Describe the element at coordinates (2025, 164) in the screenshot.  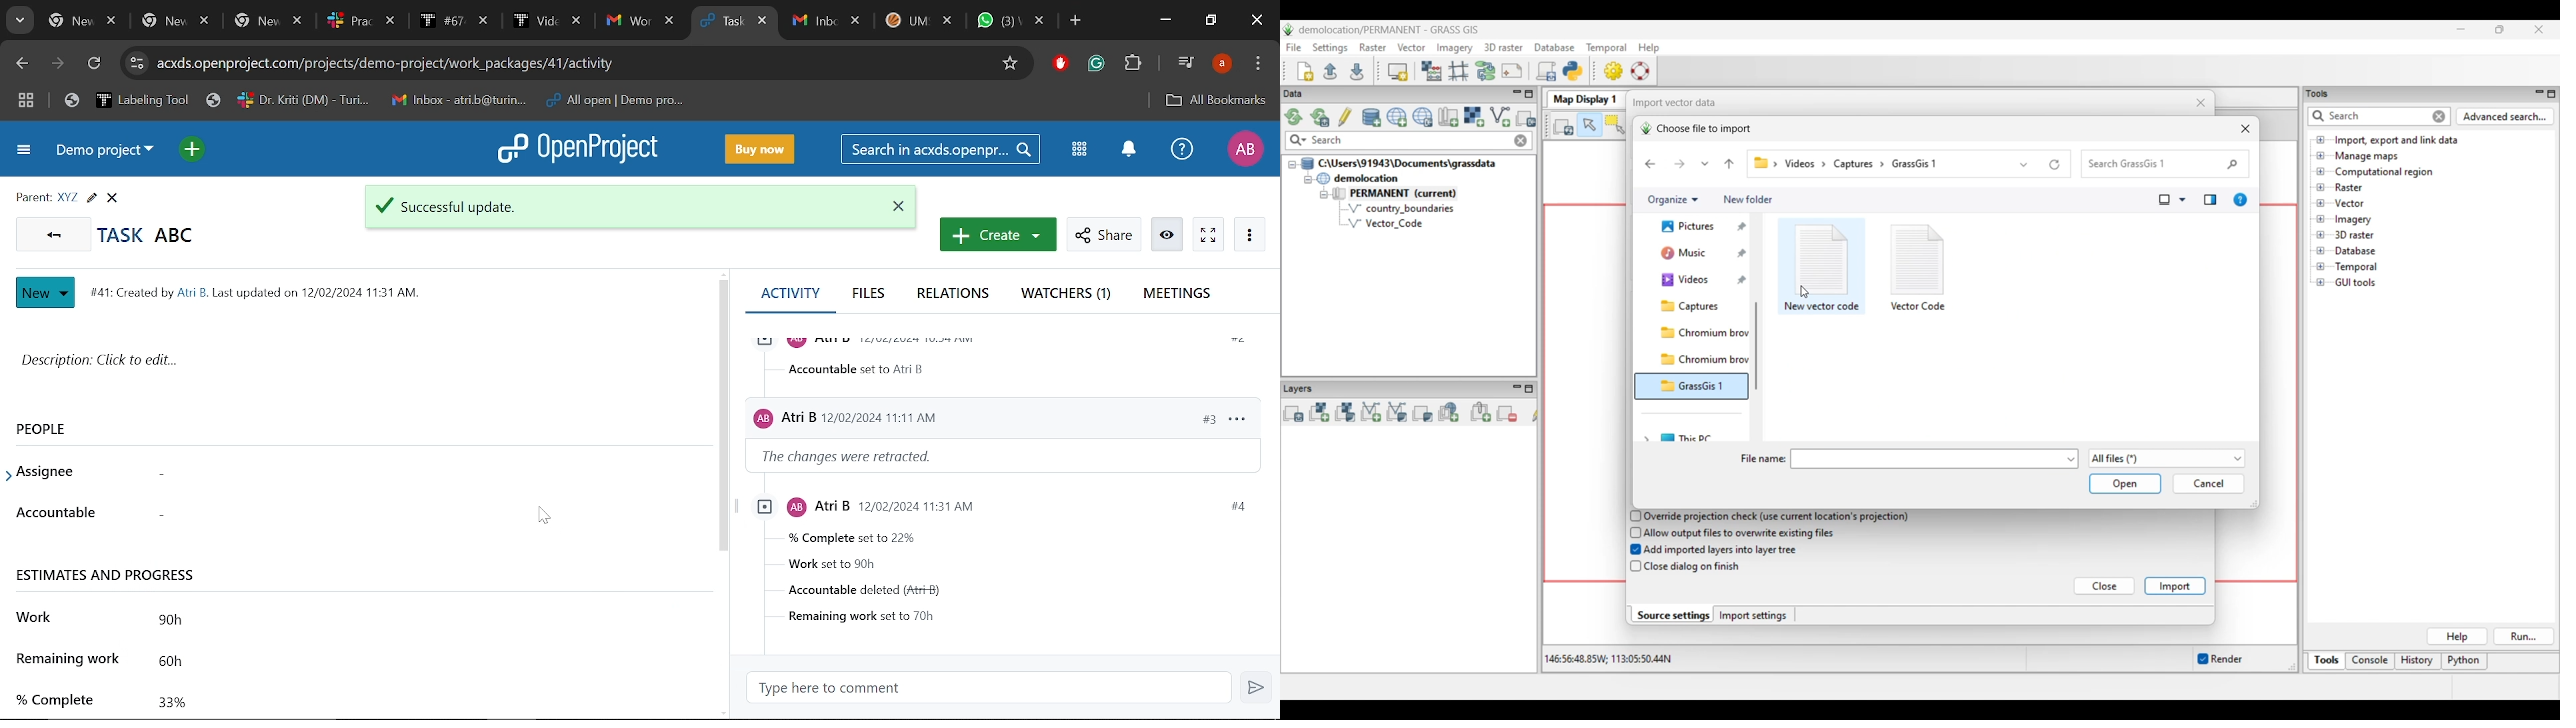
I see `Show list of previous locations` at that location.